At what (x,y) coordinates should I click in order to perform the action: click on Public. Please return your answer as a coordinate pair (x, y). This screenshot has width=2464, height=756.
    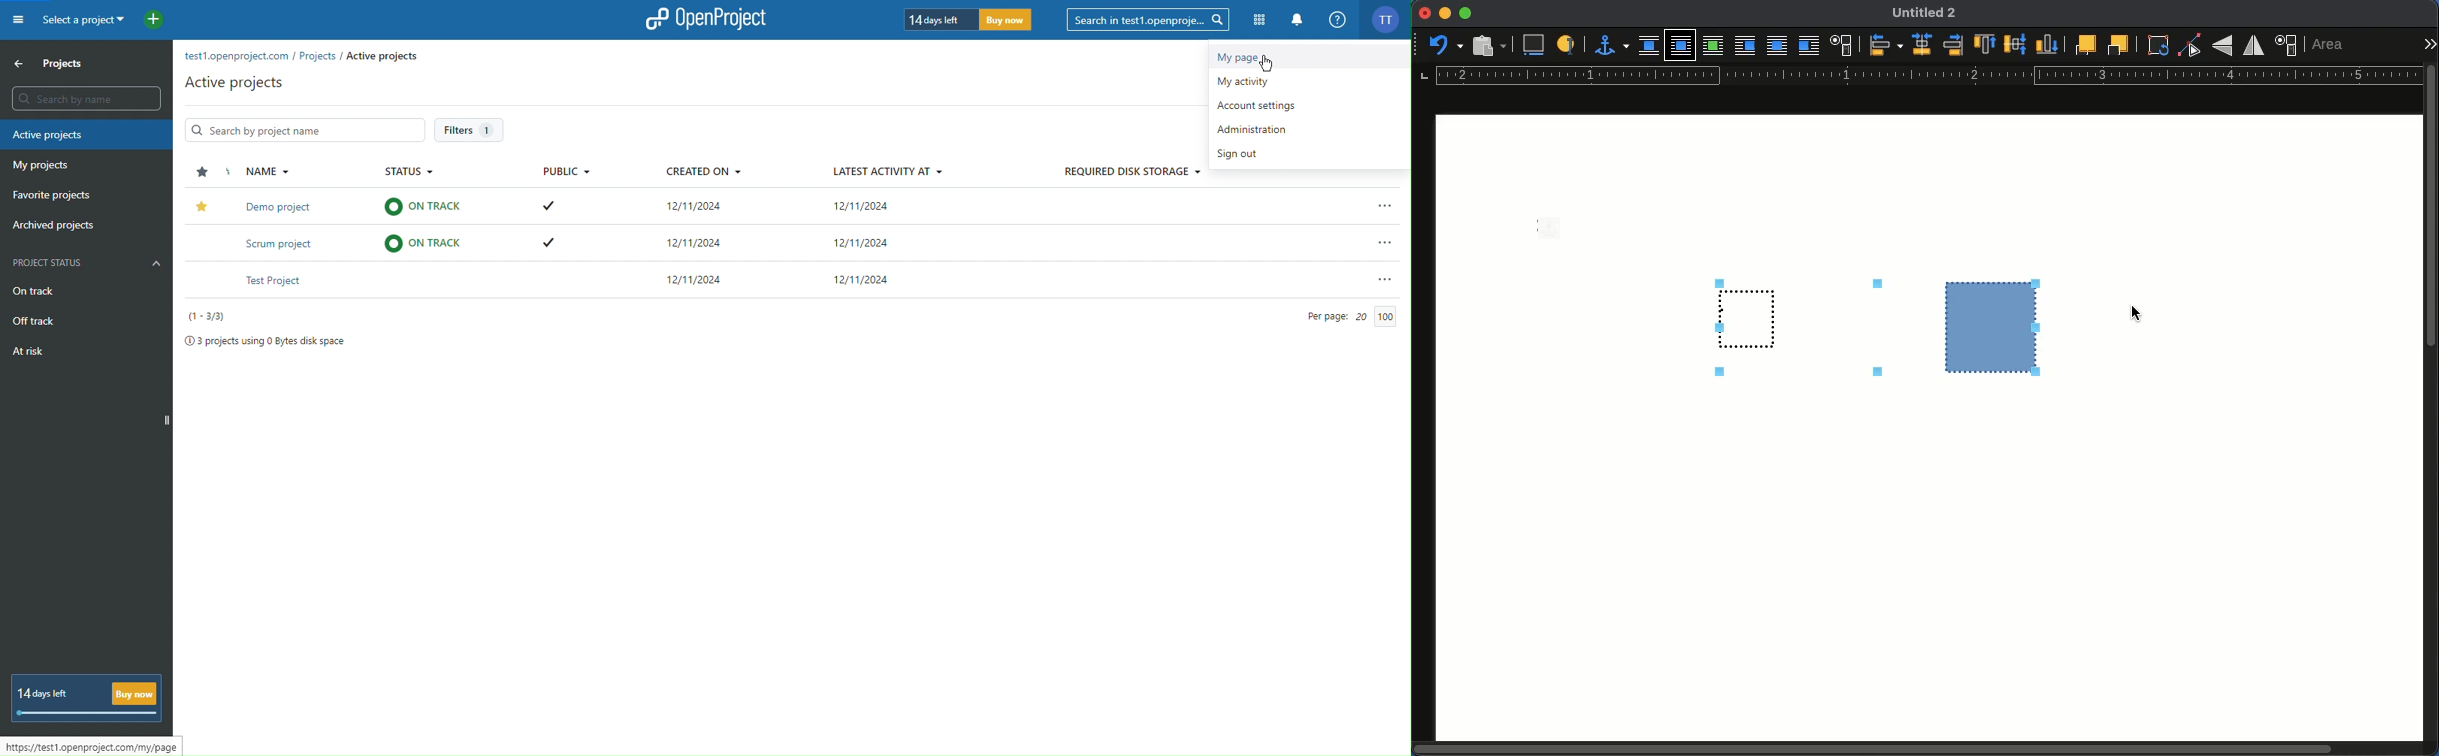
    Looking at the image, I should click on (565, 168).